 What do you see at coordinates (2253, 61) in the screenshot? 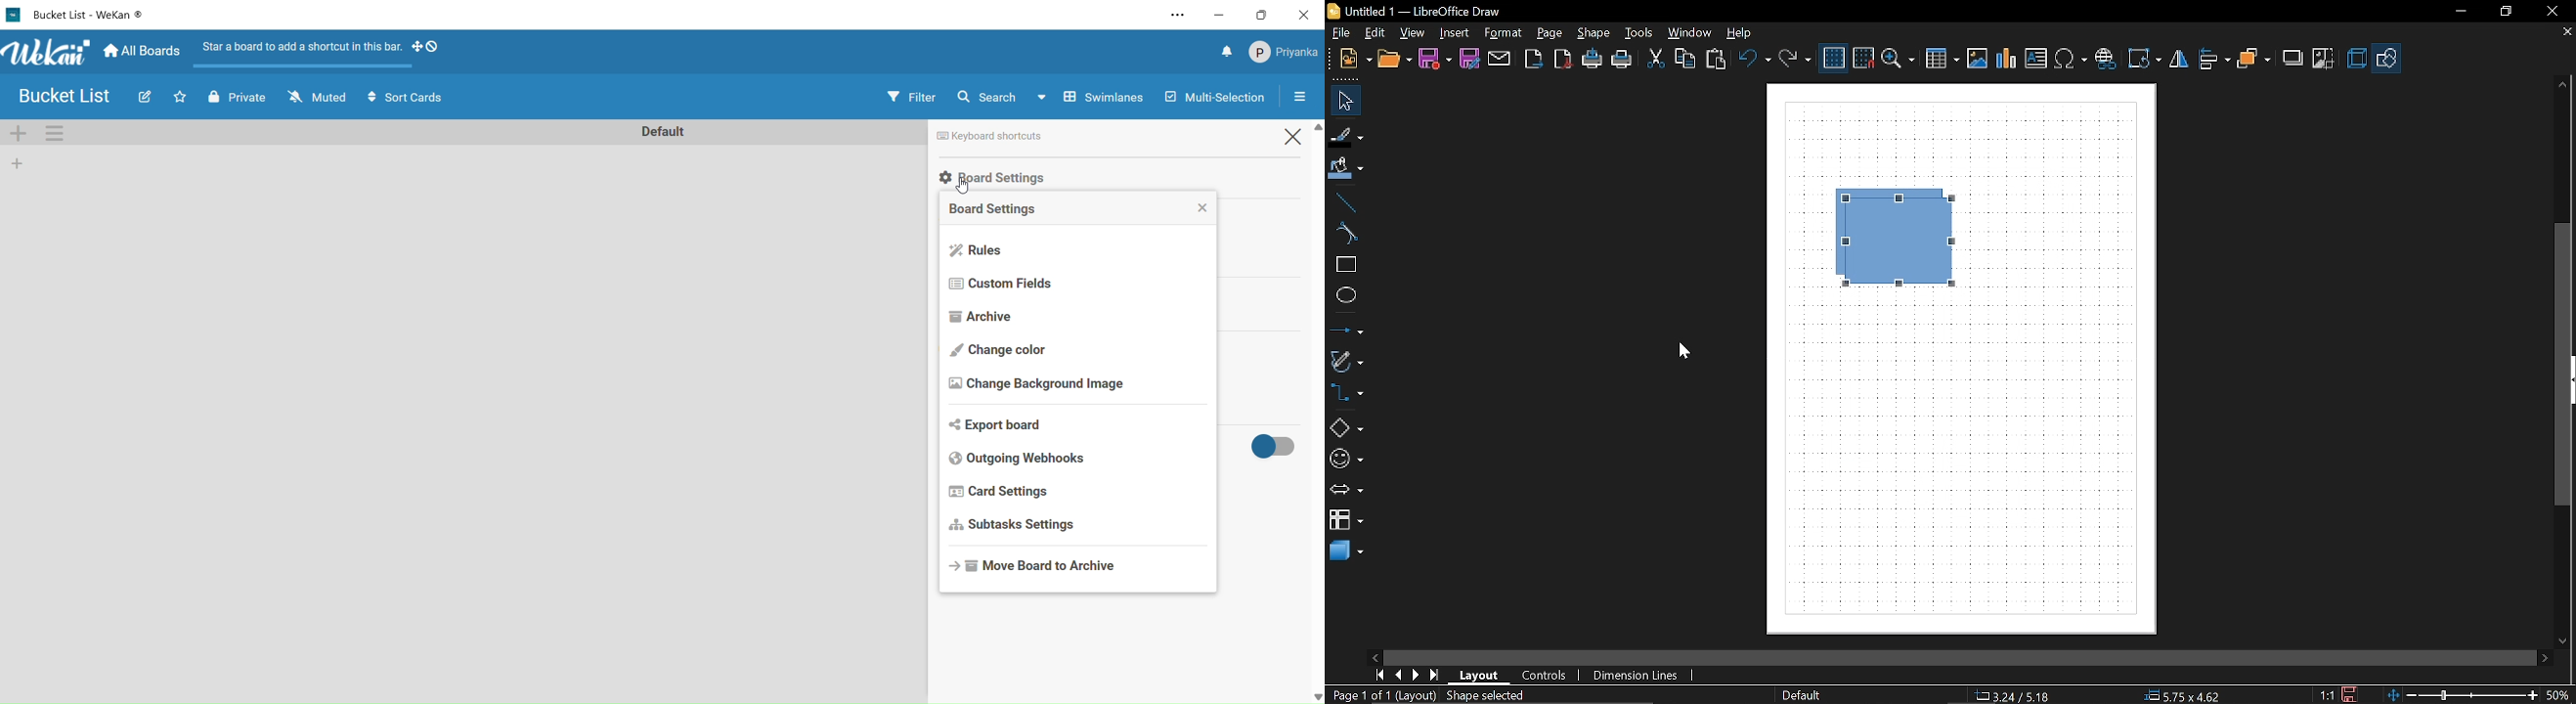
I see `Arrange` at bounding box center [2253, 61].